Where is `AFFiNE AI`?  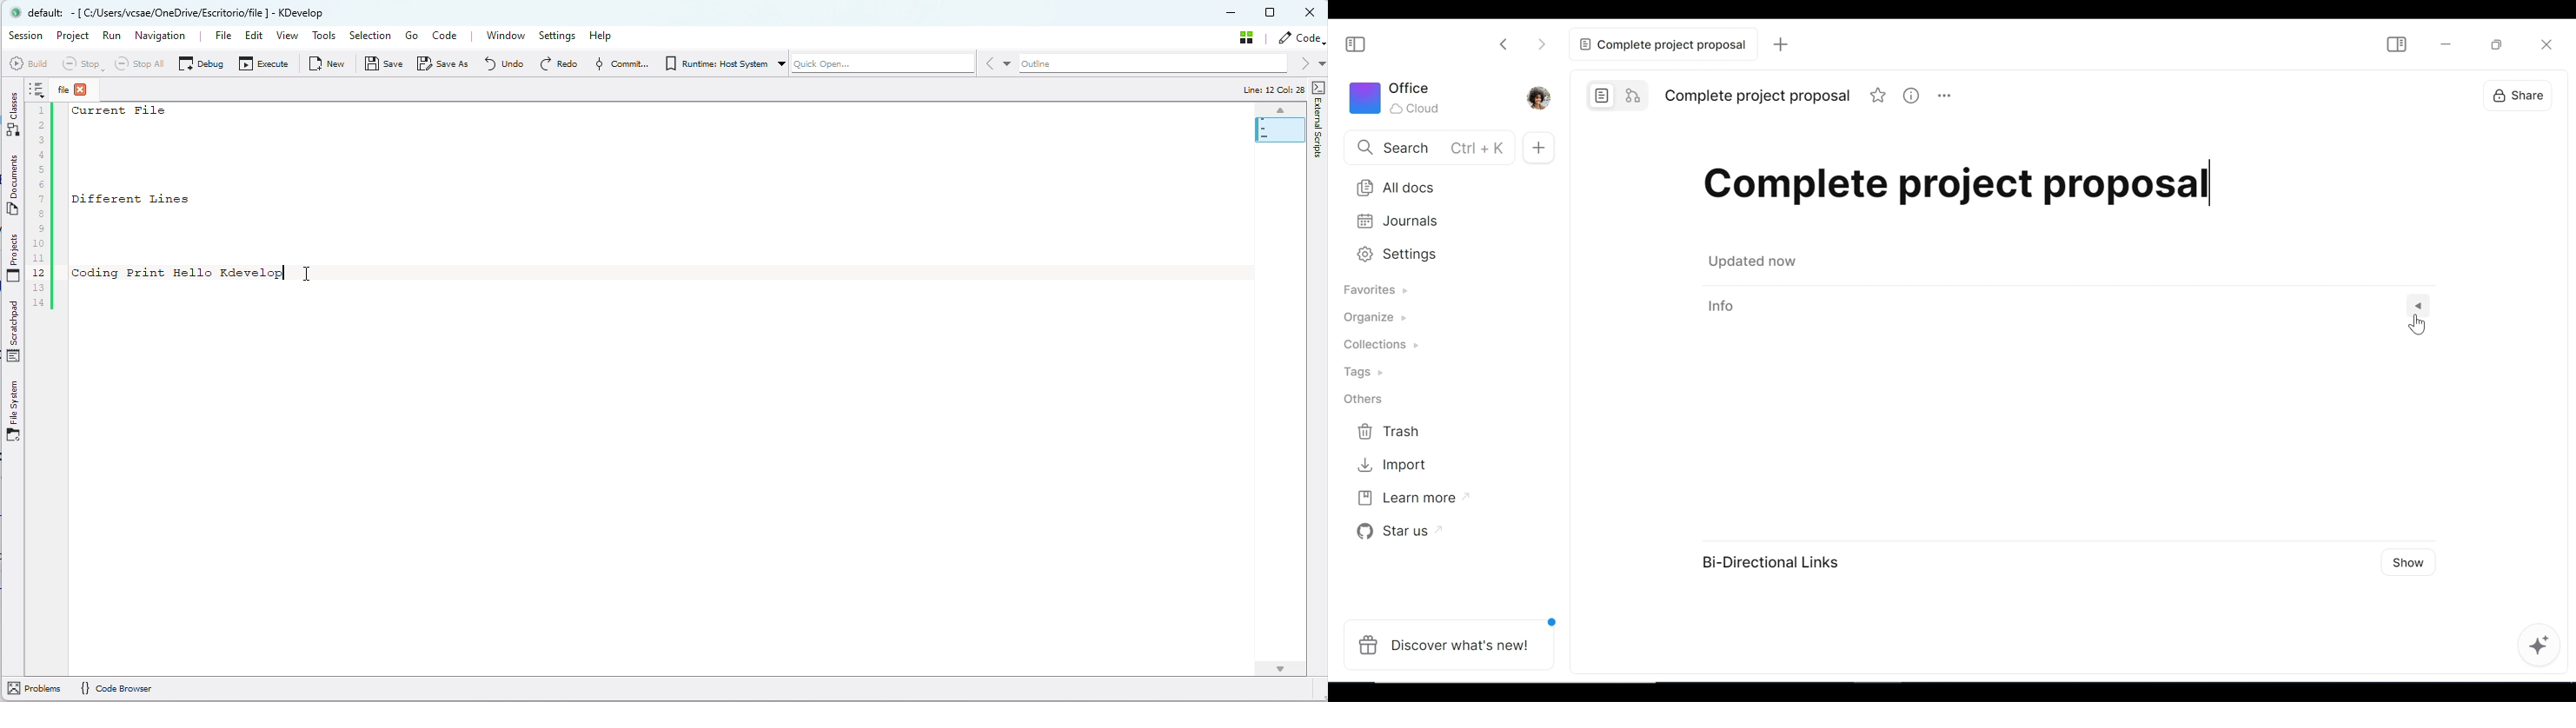
AFFiNE AI is located at coordinates (2543, 645).